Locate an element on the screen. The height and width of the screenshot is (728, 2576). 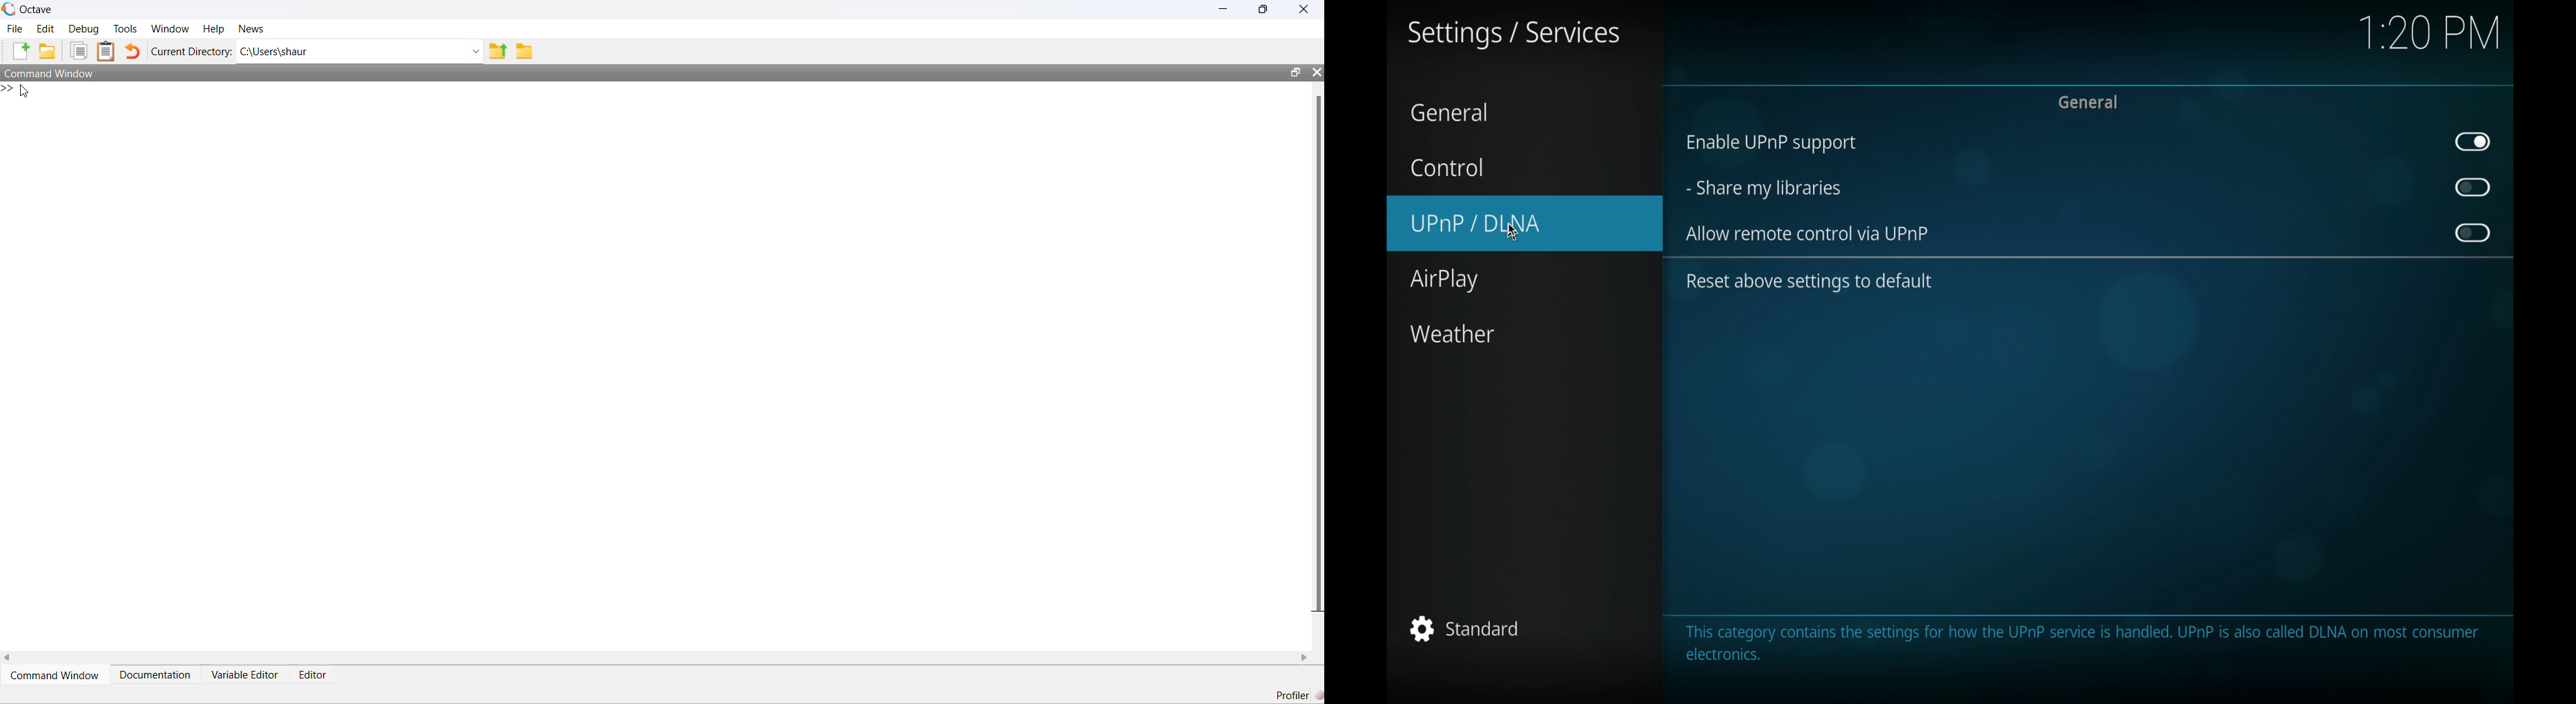
toggle button is located at coordinates (2474, 188).